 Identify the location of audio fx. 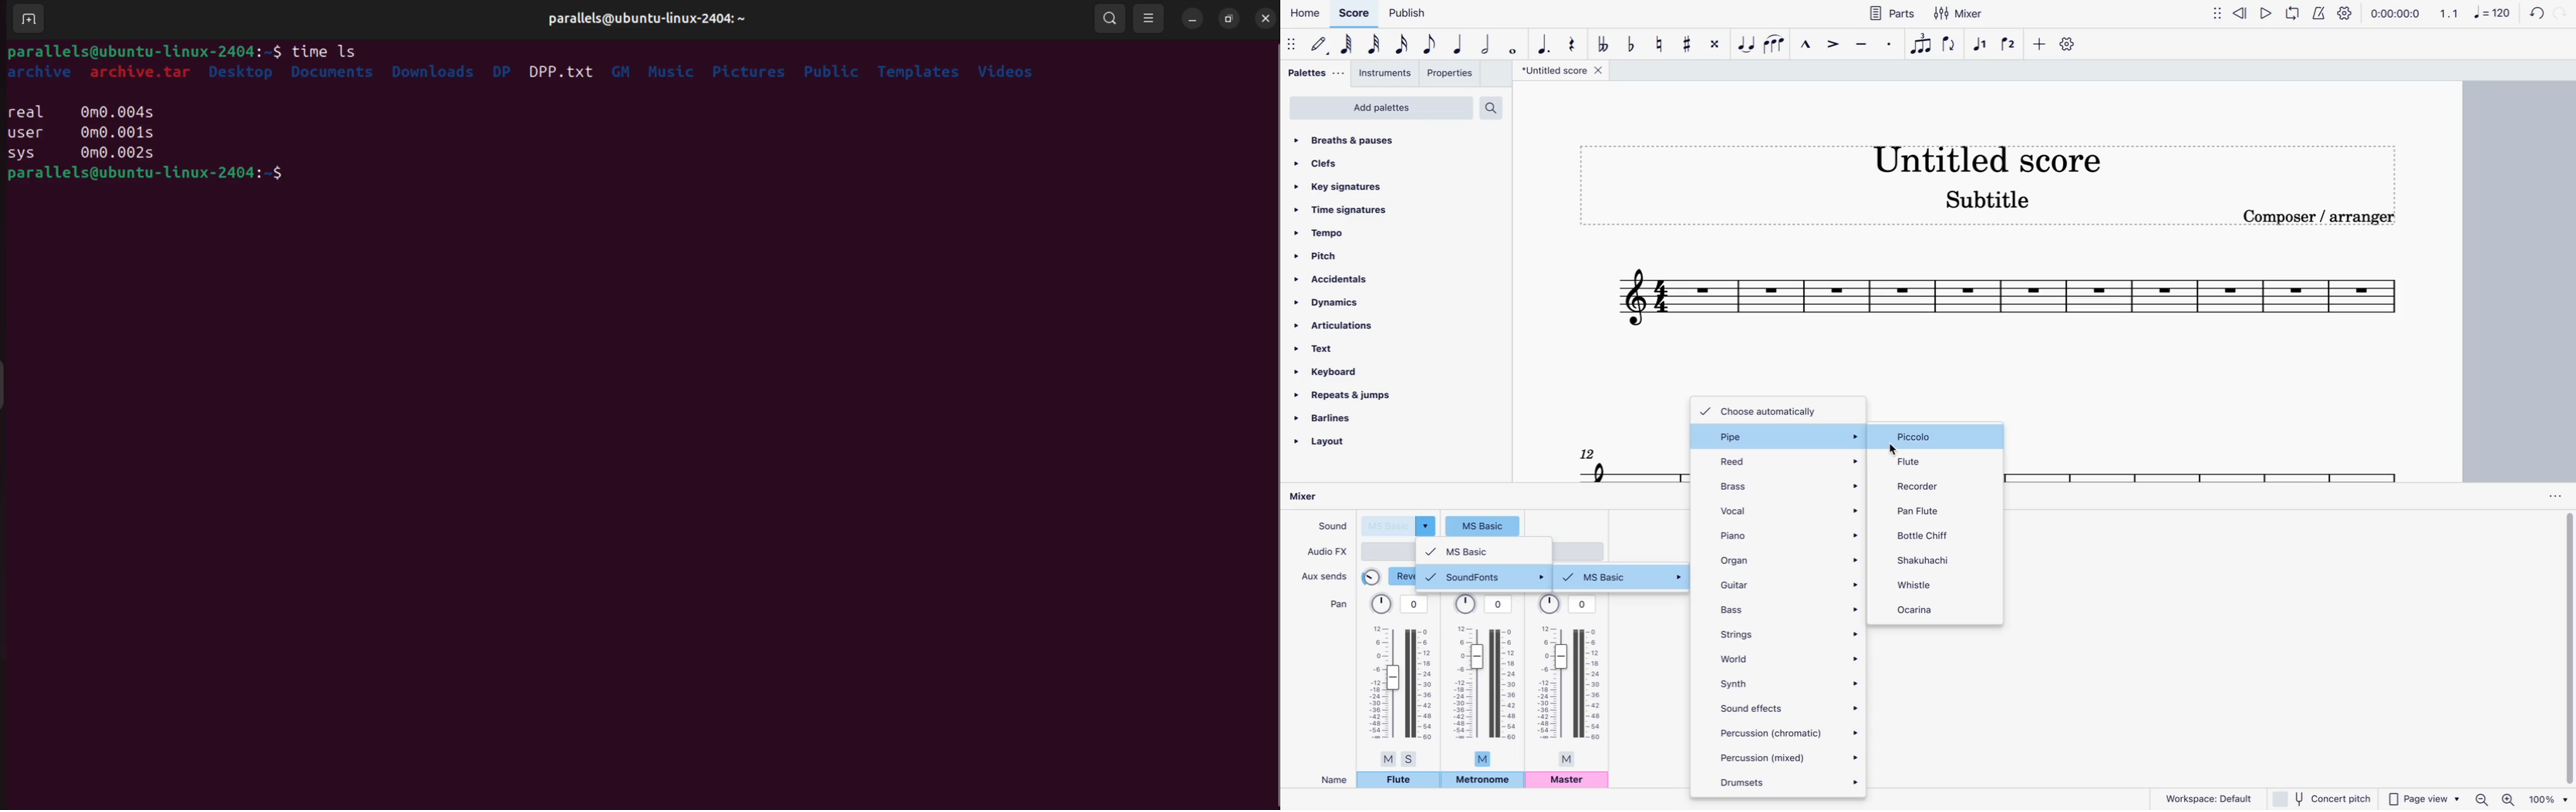
(1327, 552).